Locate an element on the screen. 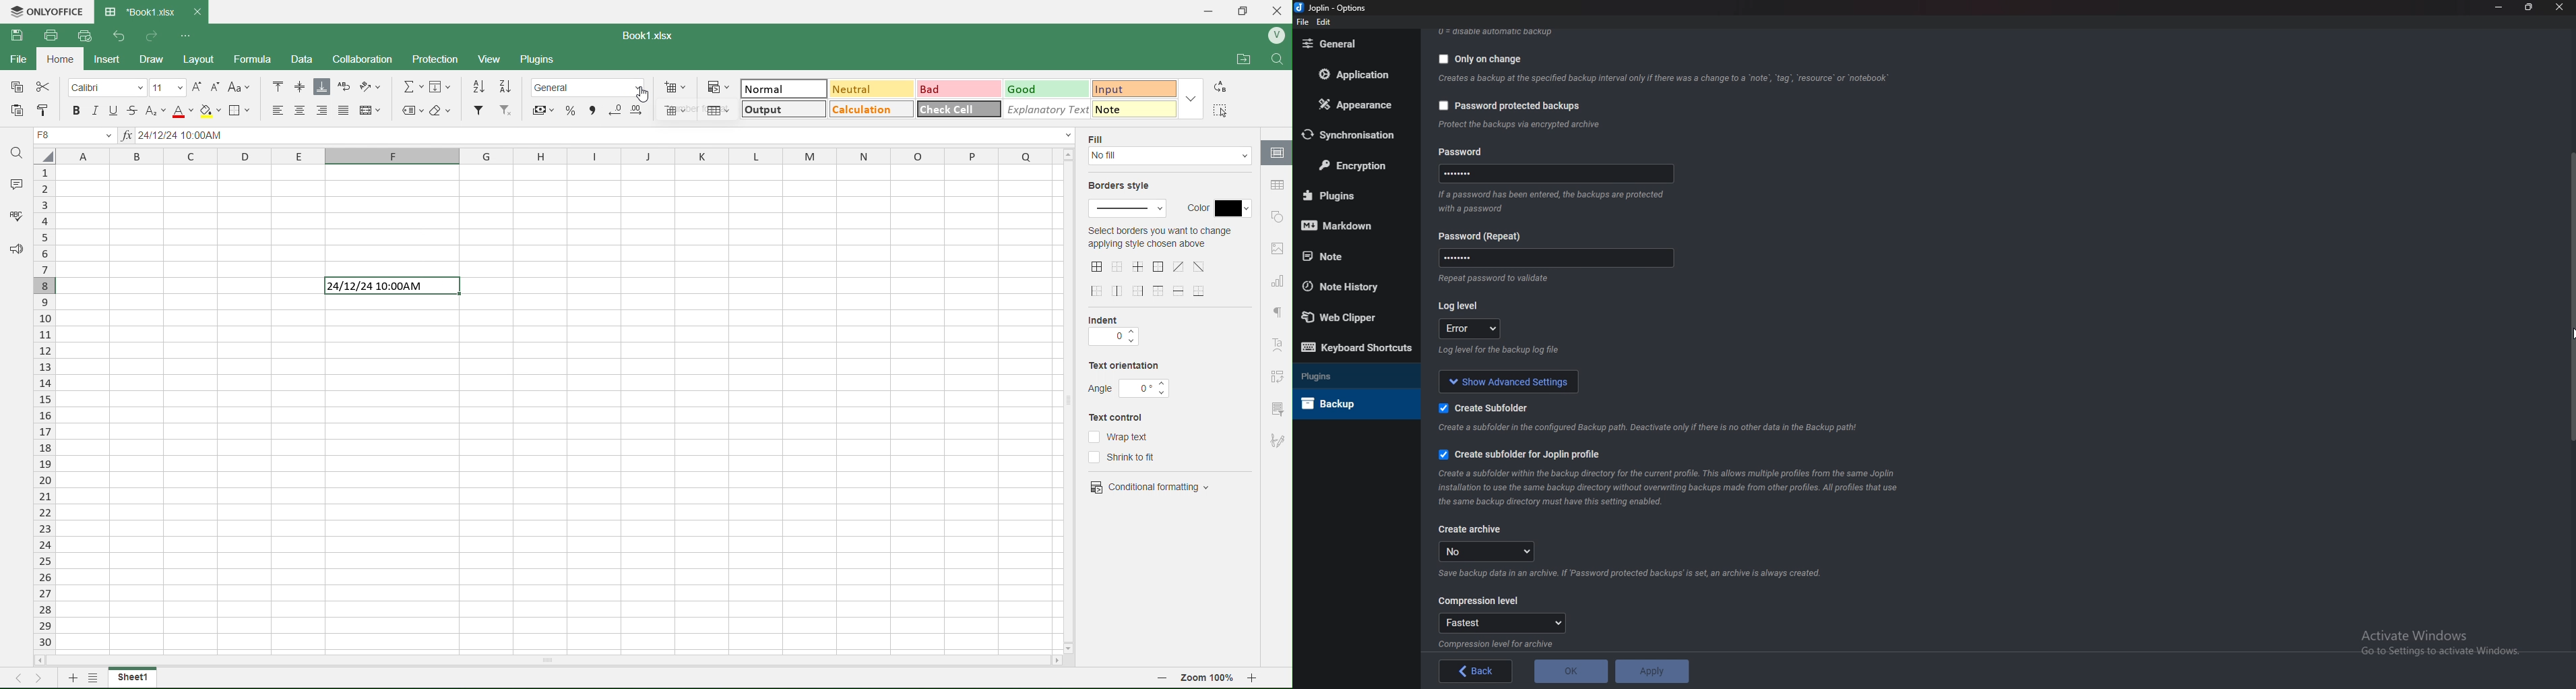 The image size is (2576, 700). Collaboration is located at coordinates (371, 59).